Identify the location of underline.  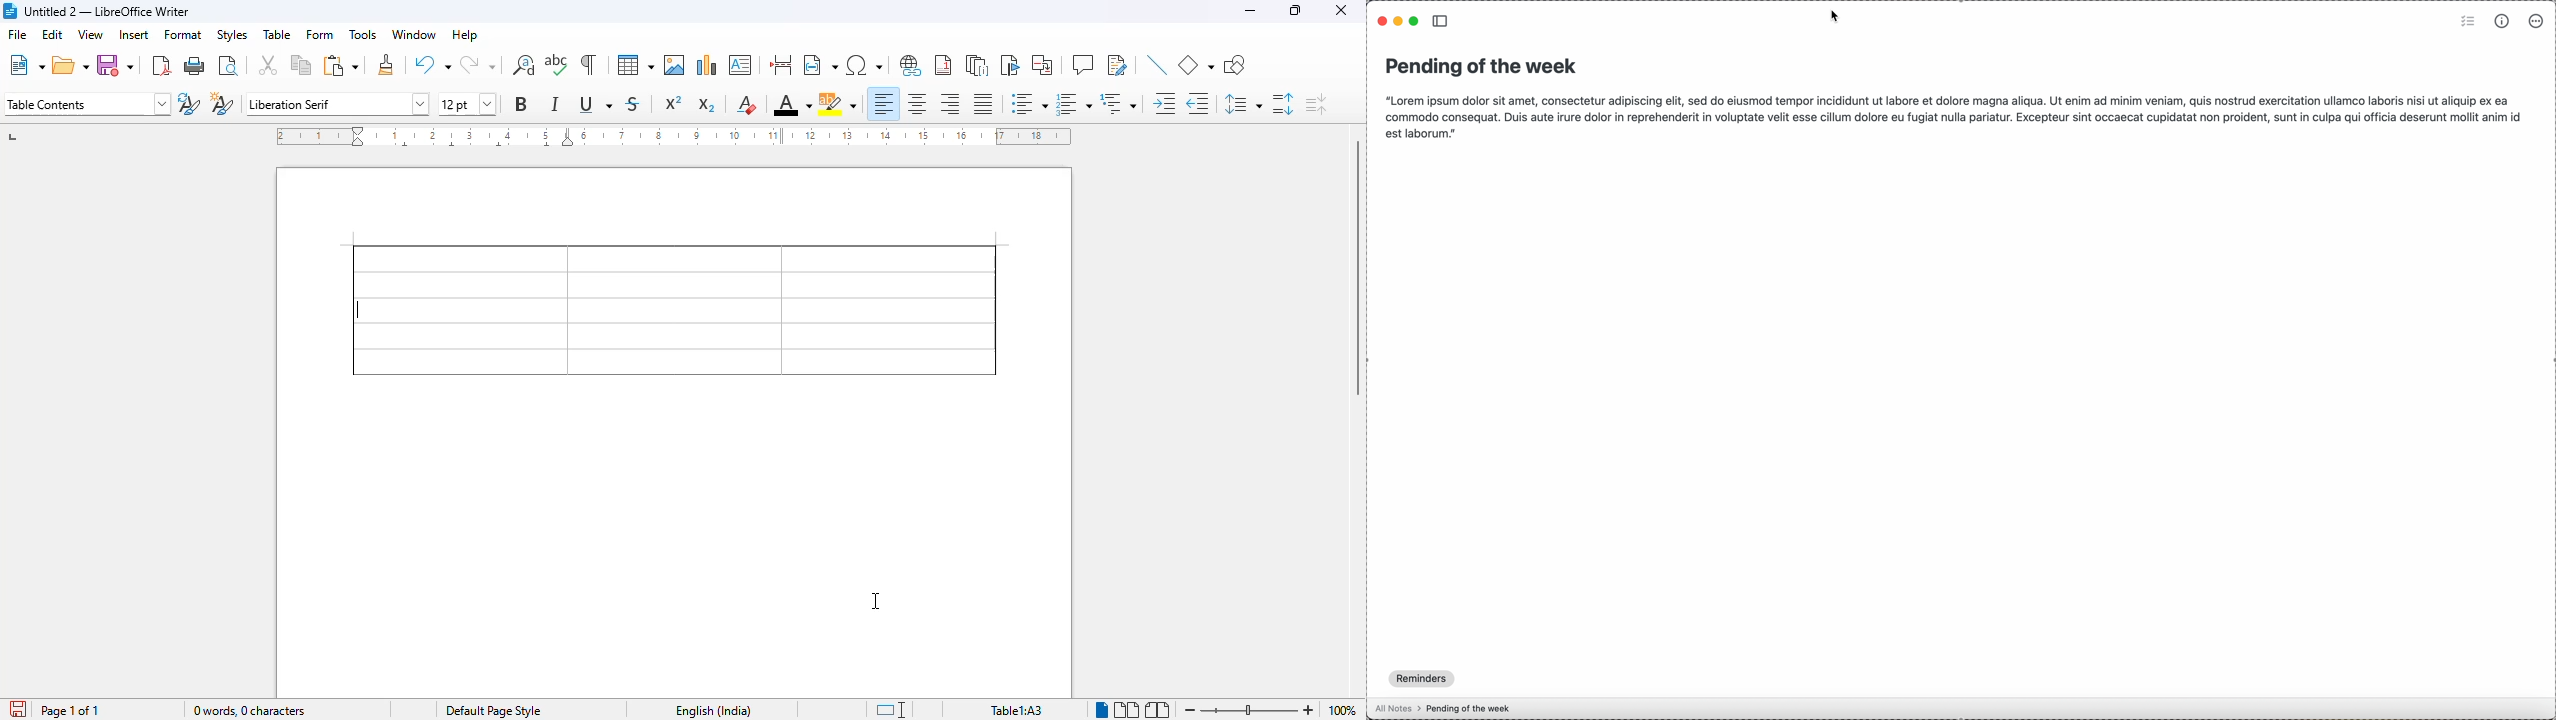
(595, 104).